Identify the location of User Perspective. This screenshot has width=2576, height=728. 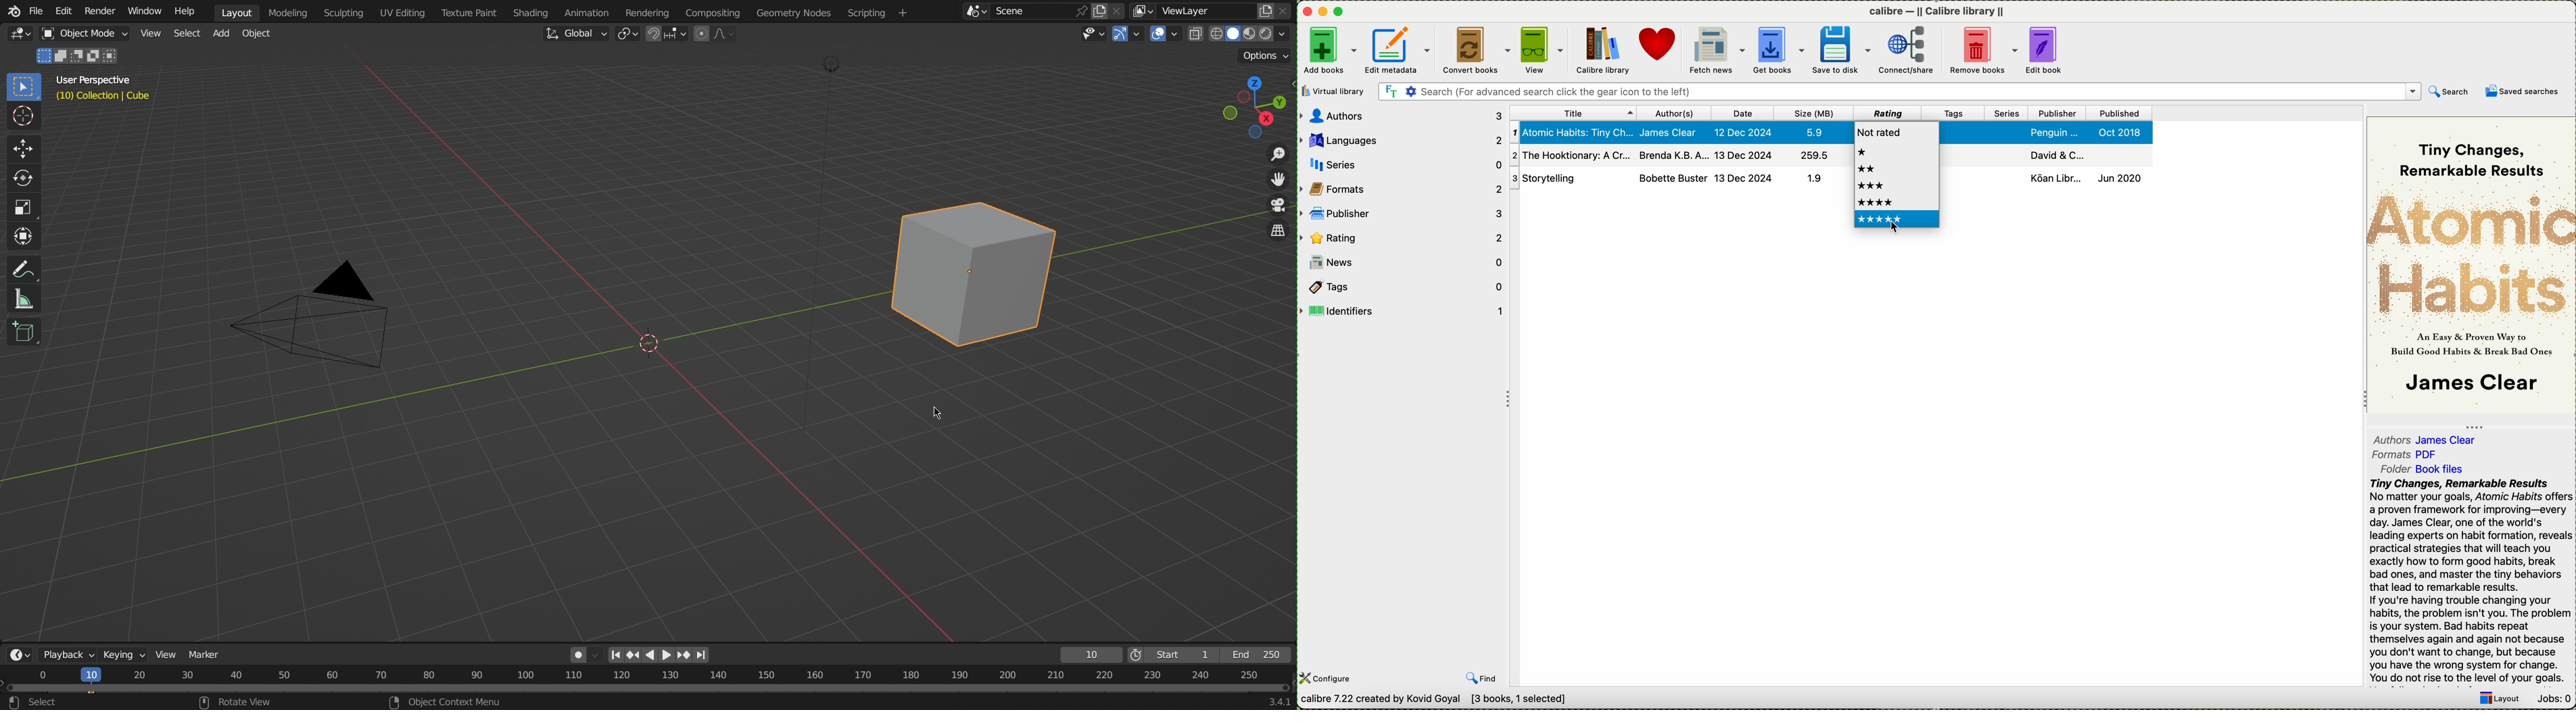
(99, 82).